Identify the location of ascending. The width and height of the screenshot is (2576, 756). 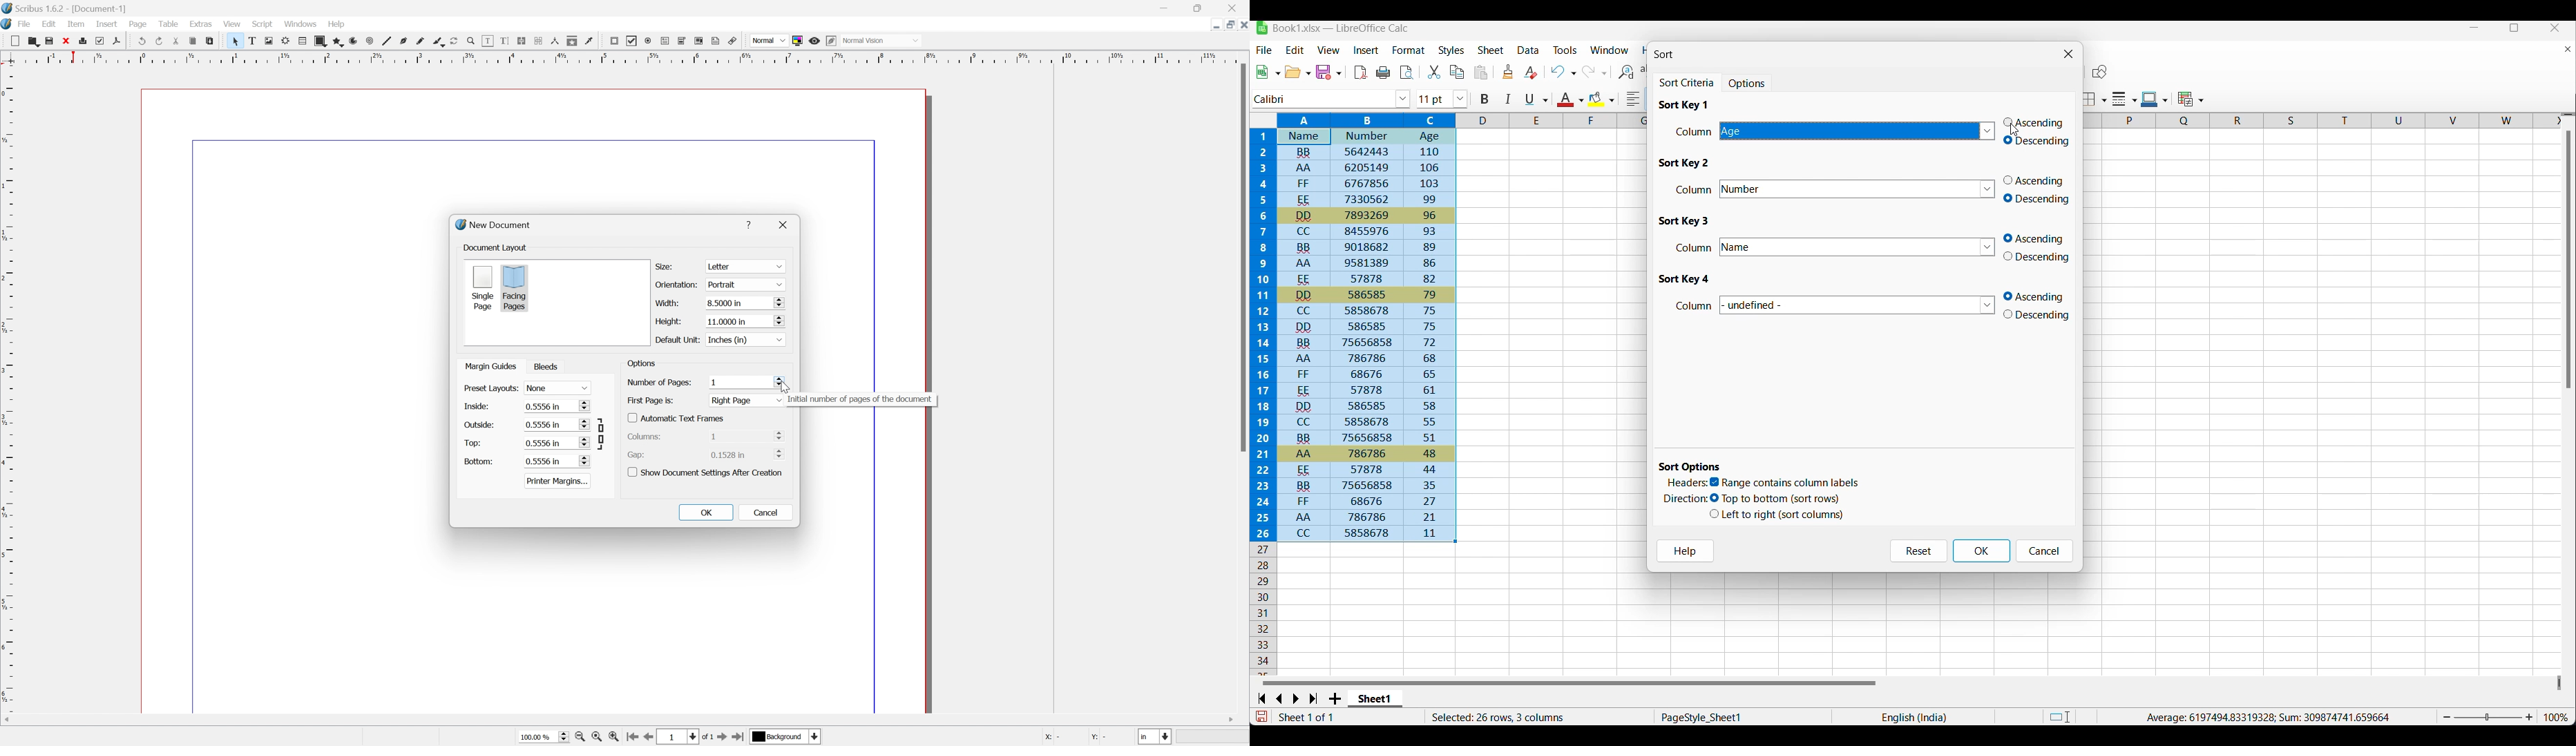
(2039, 296).